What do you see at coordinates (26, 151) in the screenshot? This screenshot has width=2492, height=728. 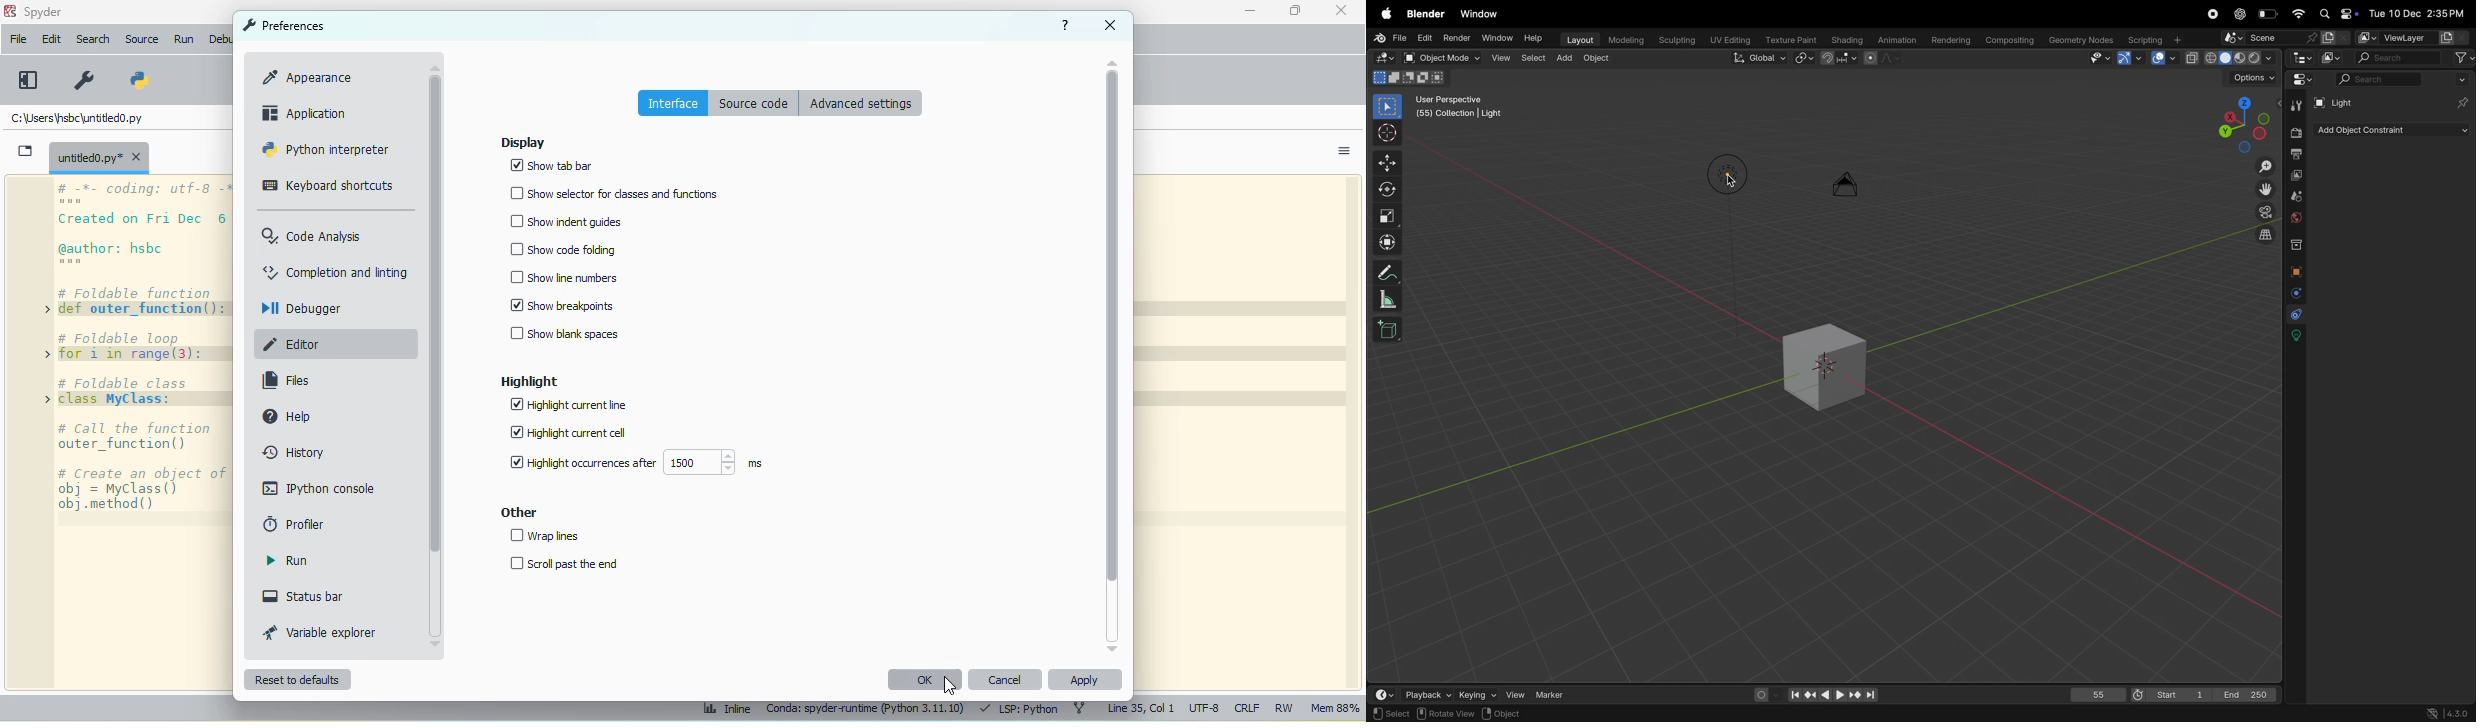 I see `browse tabs` at bounding box center [26, 151].